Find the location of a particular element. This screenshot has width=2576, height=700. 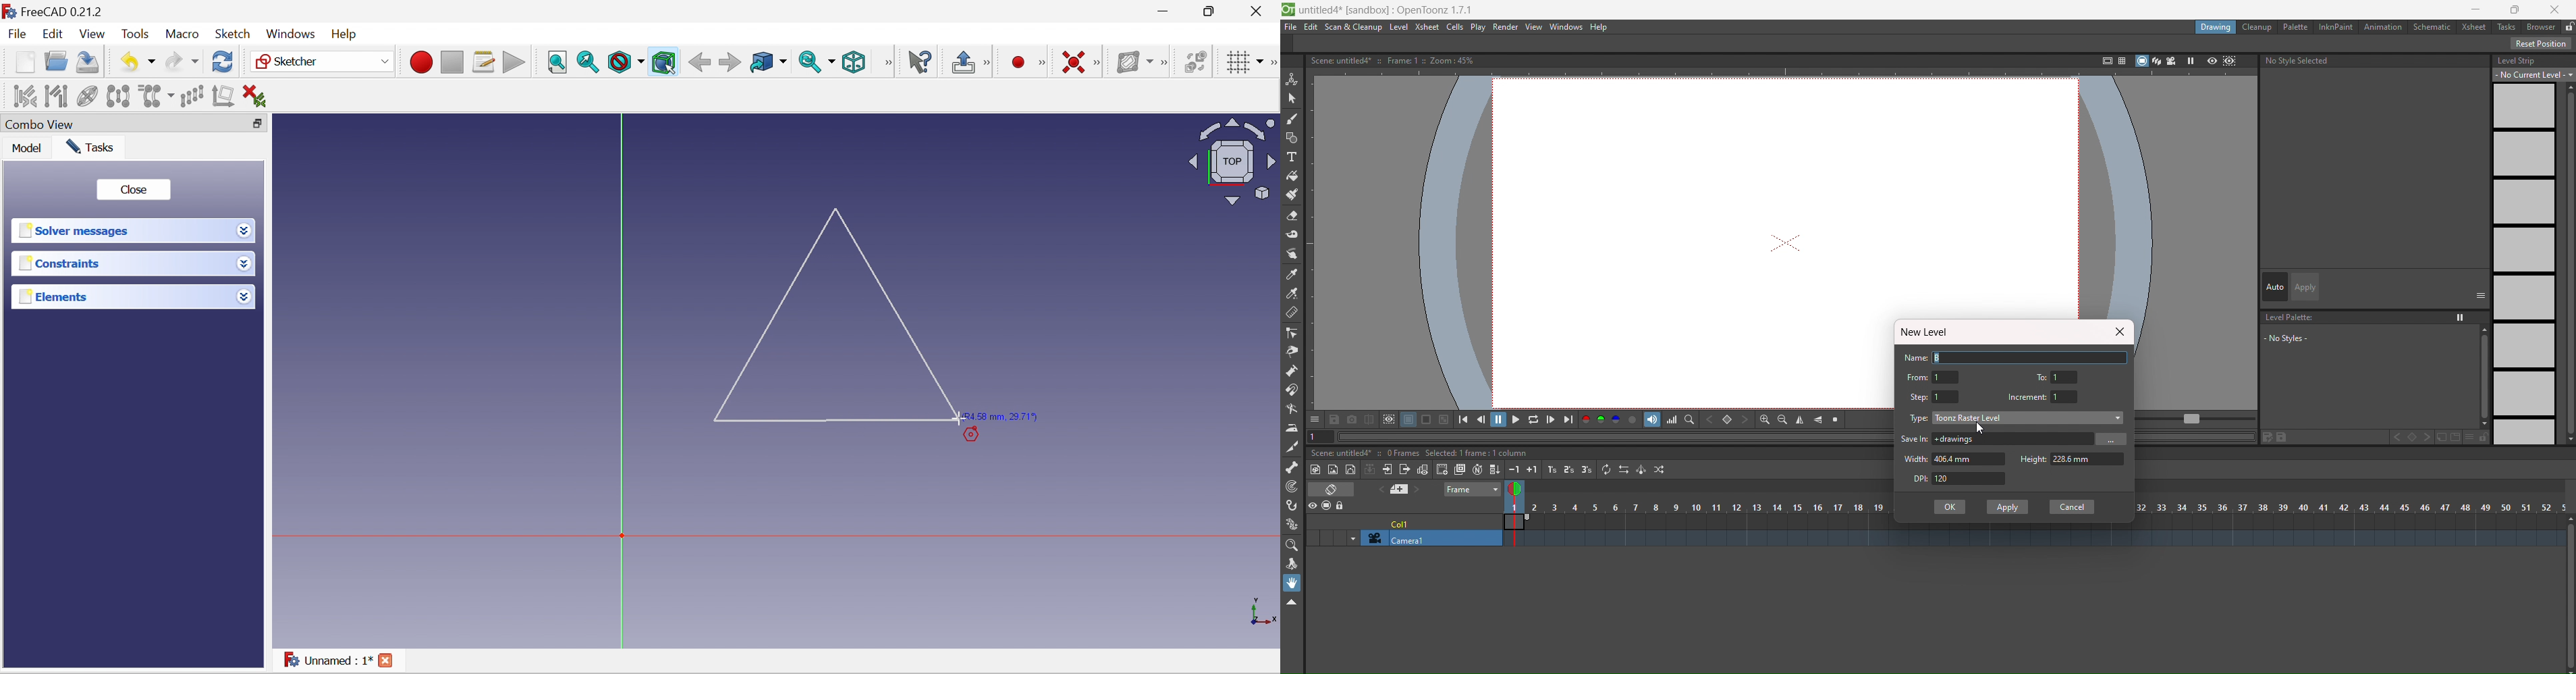

Tasks is located at coordinates (90, 147).